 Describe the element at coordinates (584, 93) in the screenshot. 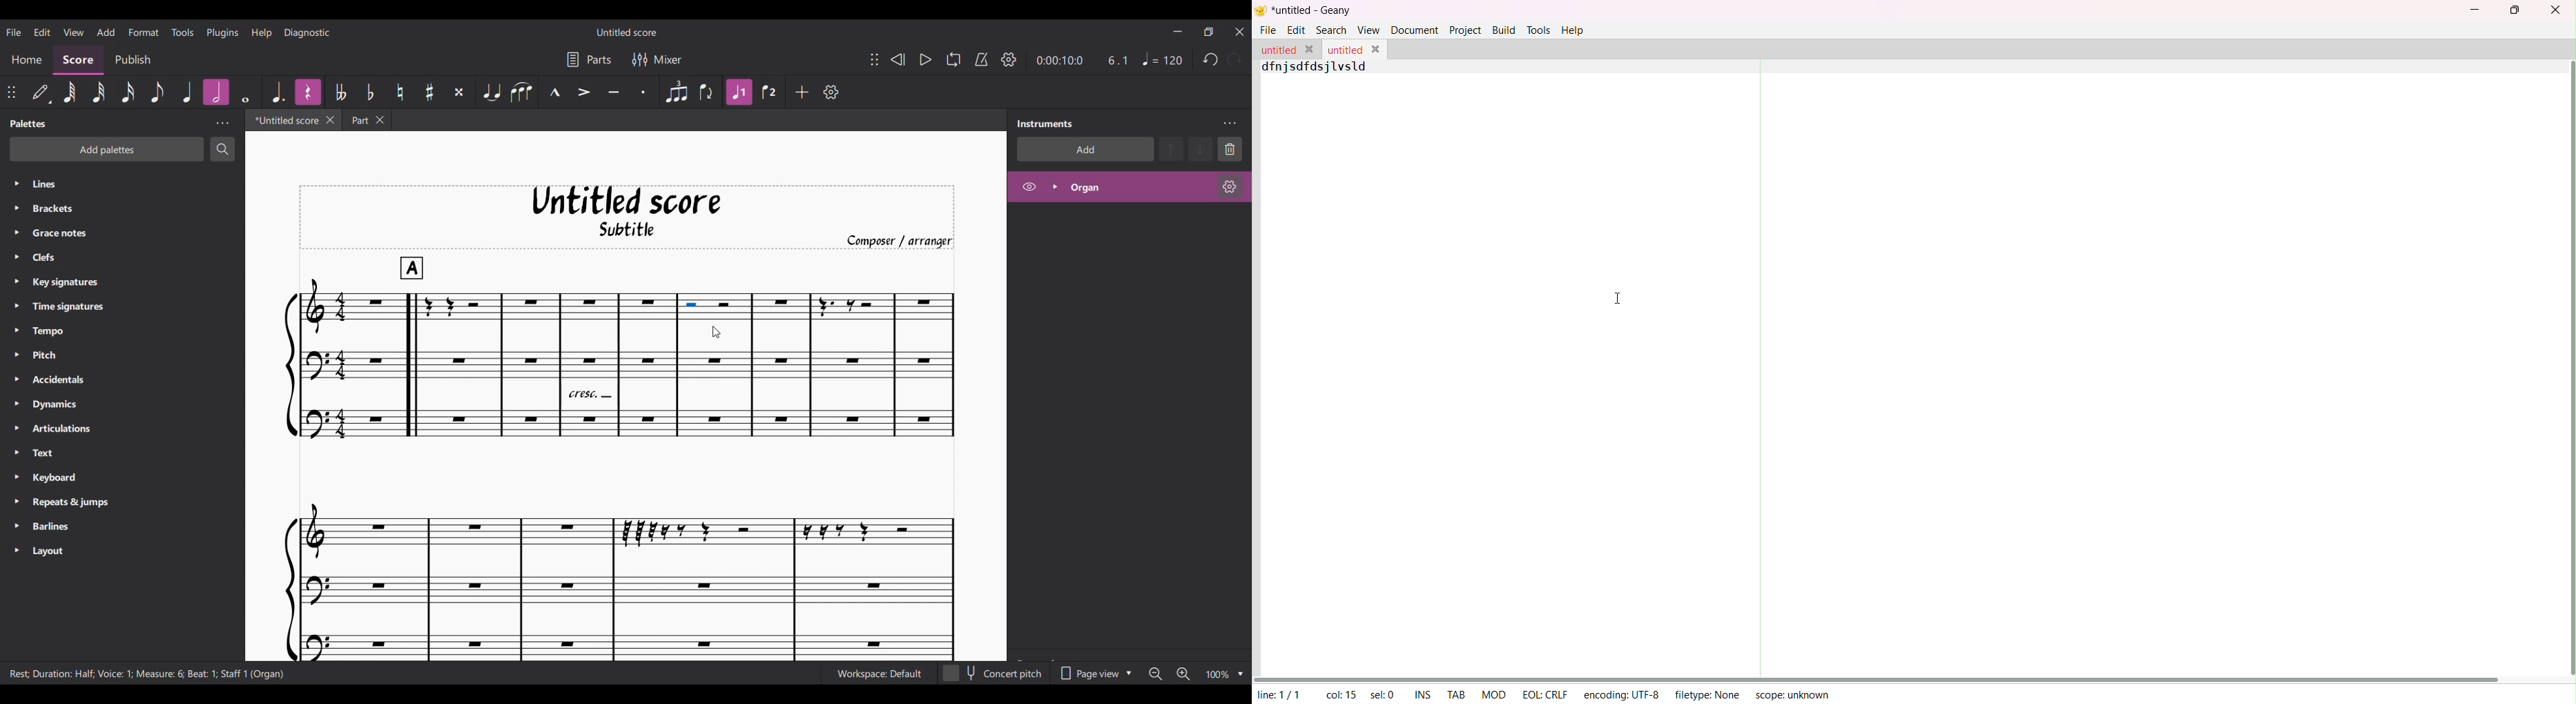

I see `Accent` at that location.